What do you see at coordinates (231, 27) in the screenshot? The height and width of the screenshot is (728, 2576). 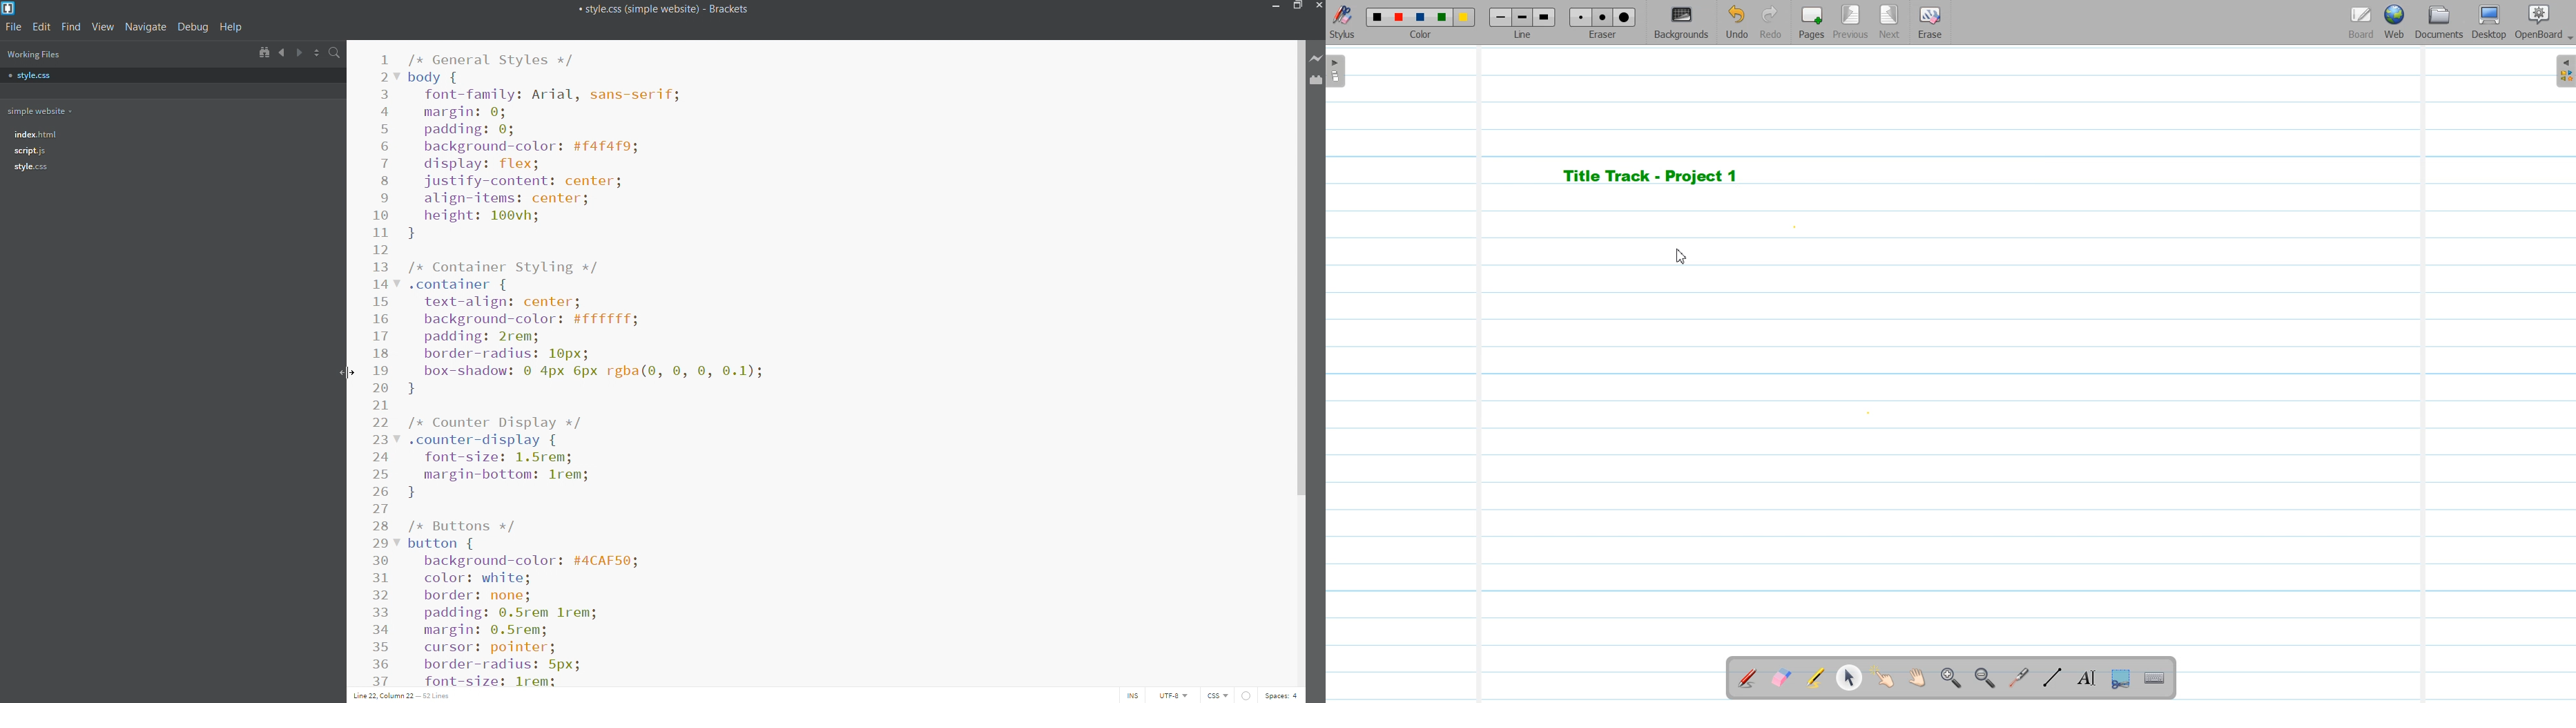 I see `help` at bounding box center [231, 27].